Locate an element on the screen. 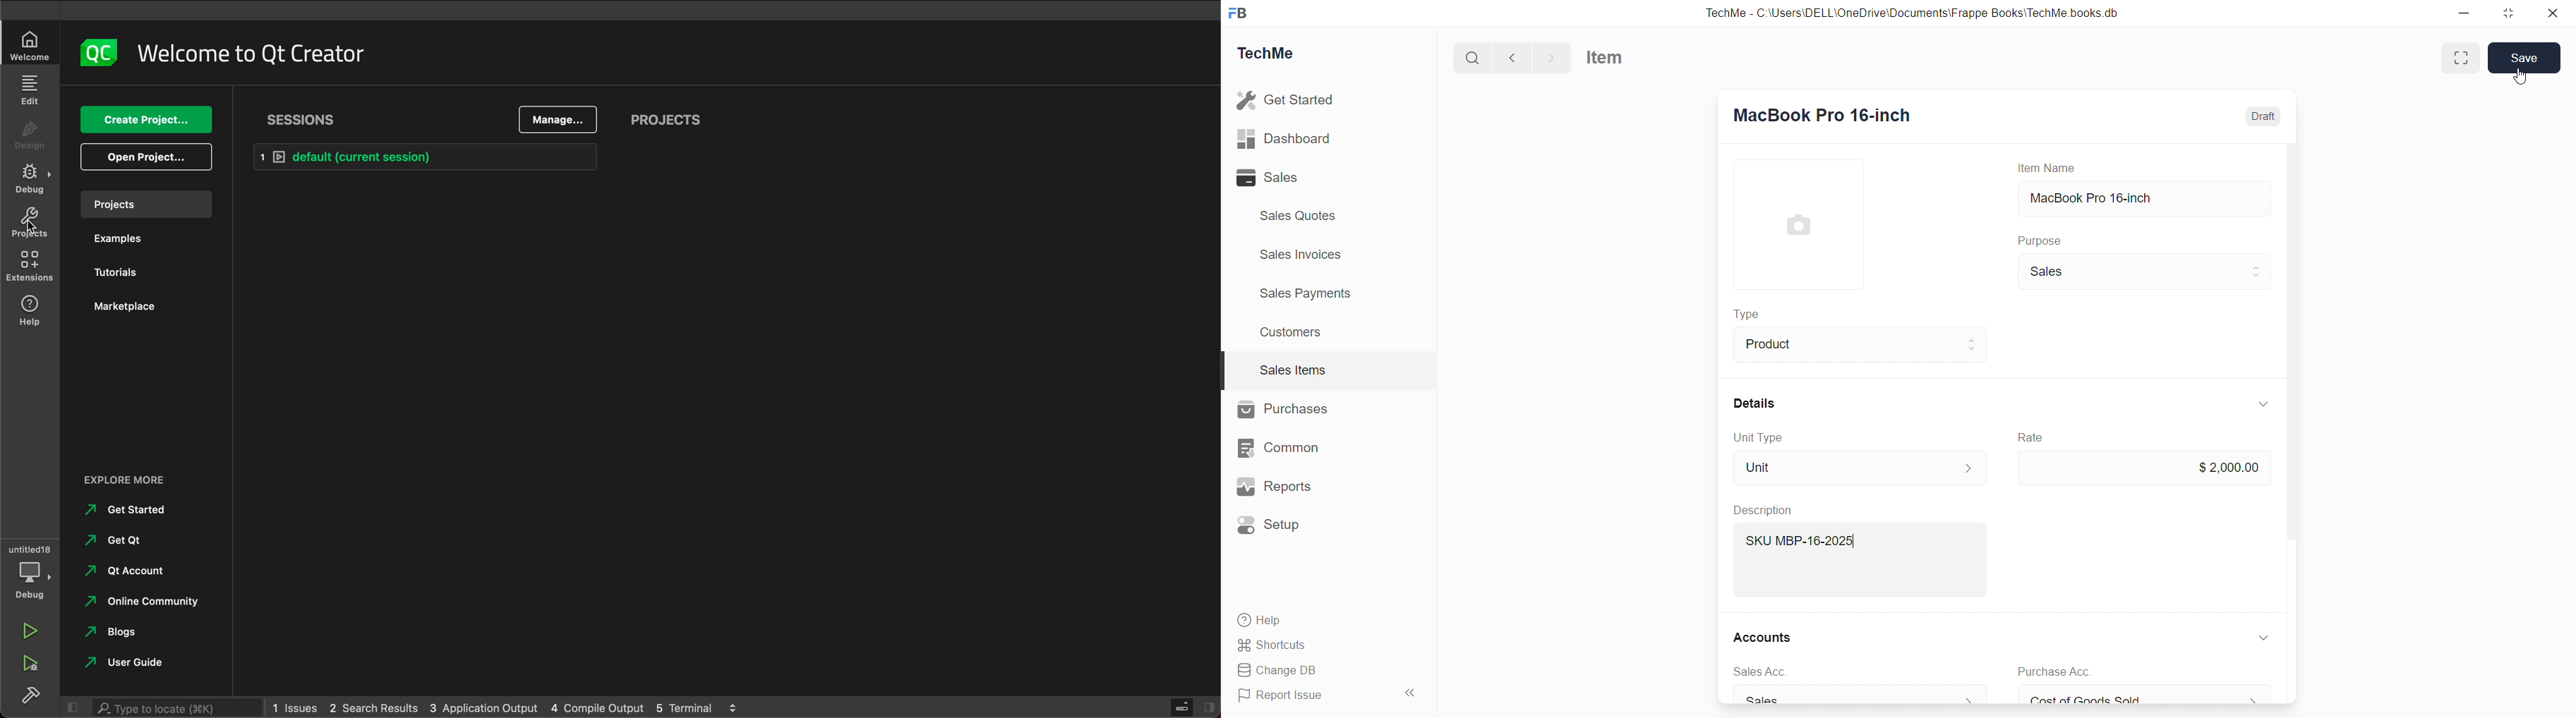 The width and height of the screenshot is (2576, 728). Save is located at coordinates (2527, 58).